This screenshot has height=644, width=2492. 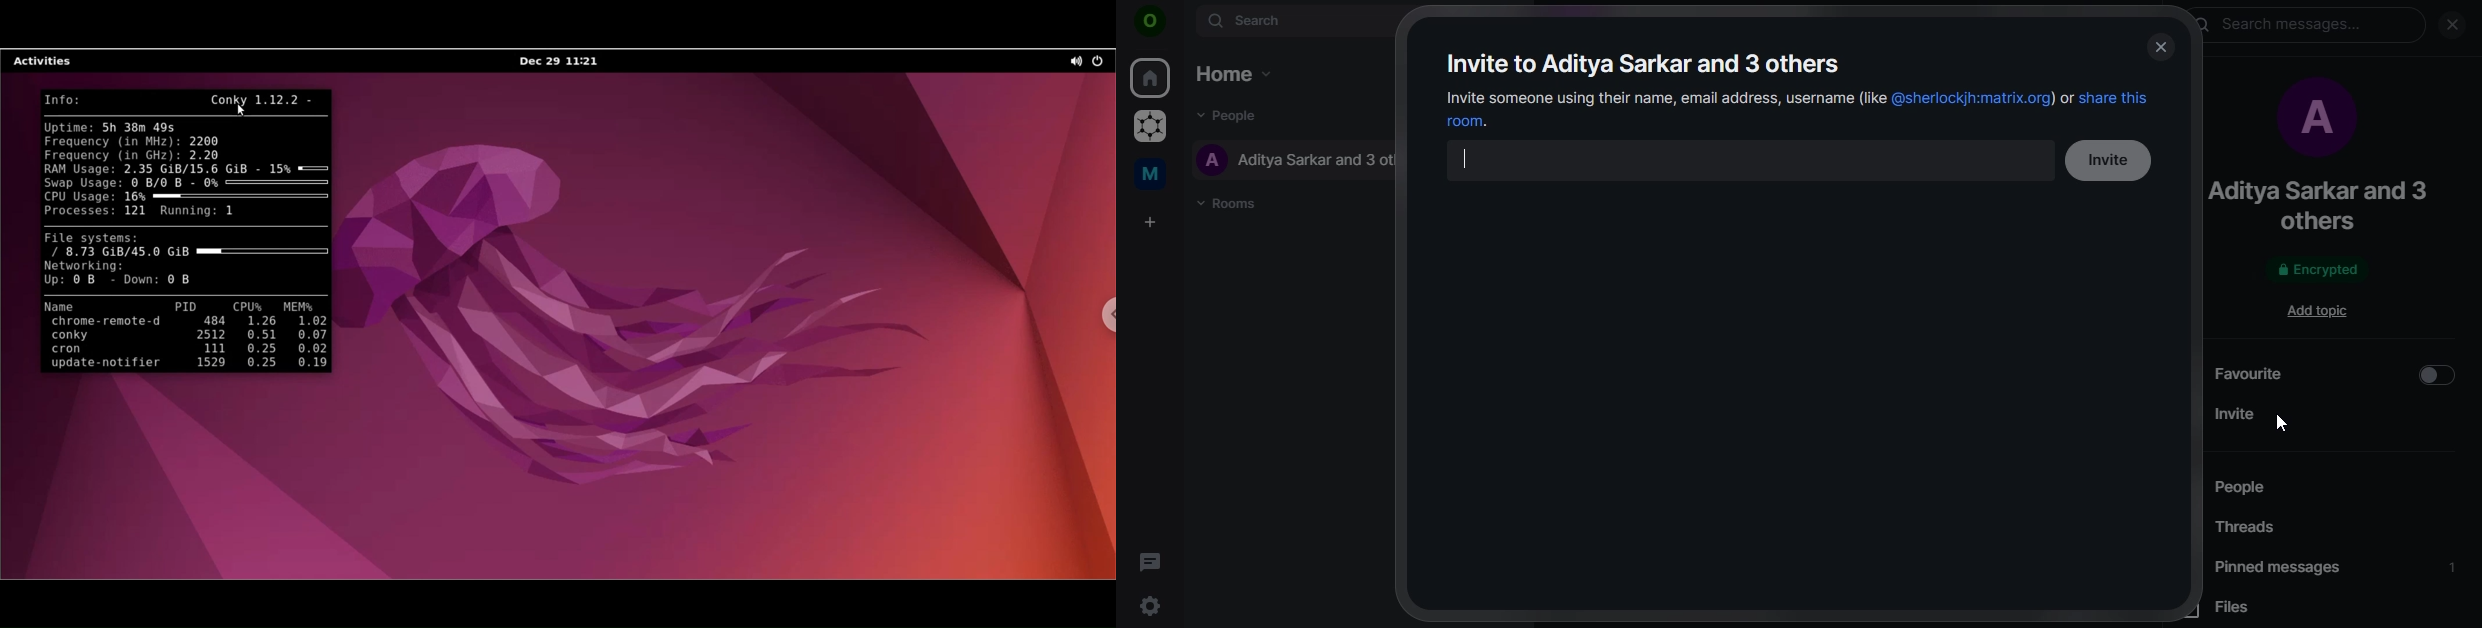 I want to click on home, so click(x=1151, y=76).